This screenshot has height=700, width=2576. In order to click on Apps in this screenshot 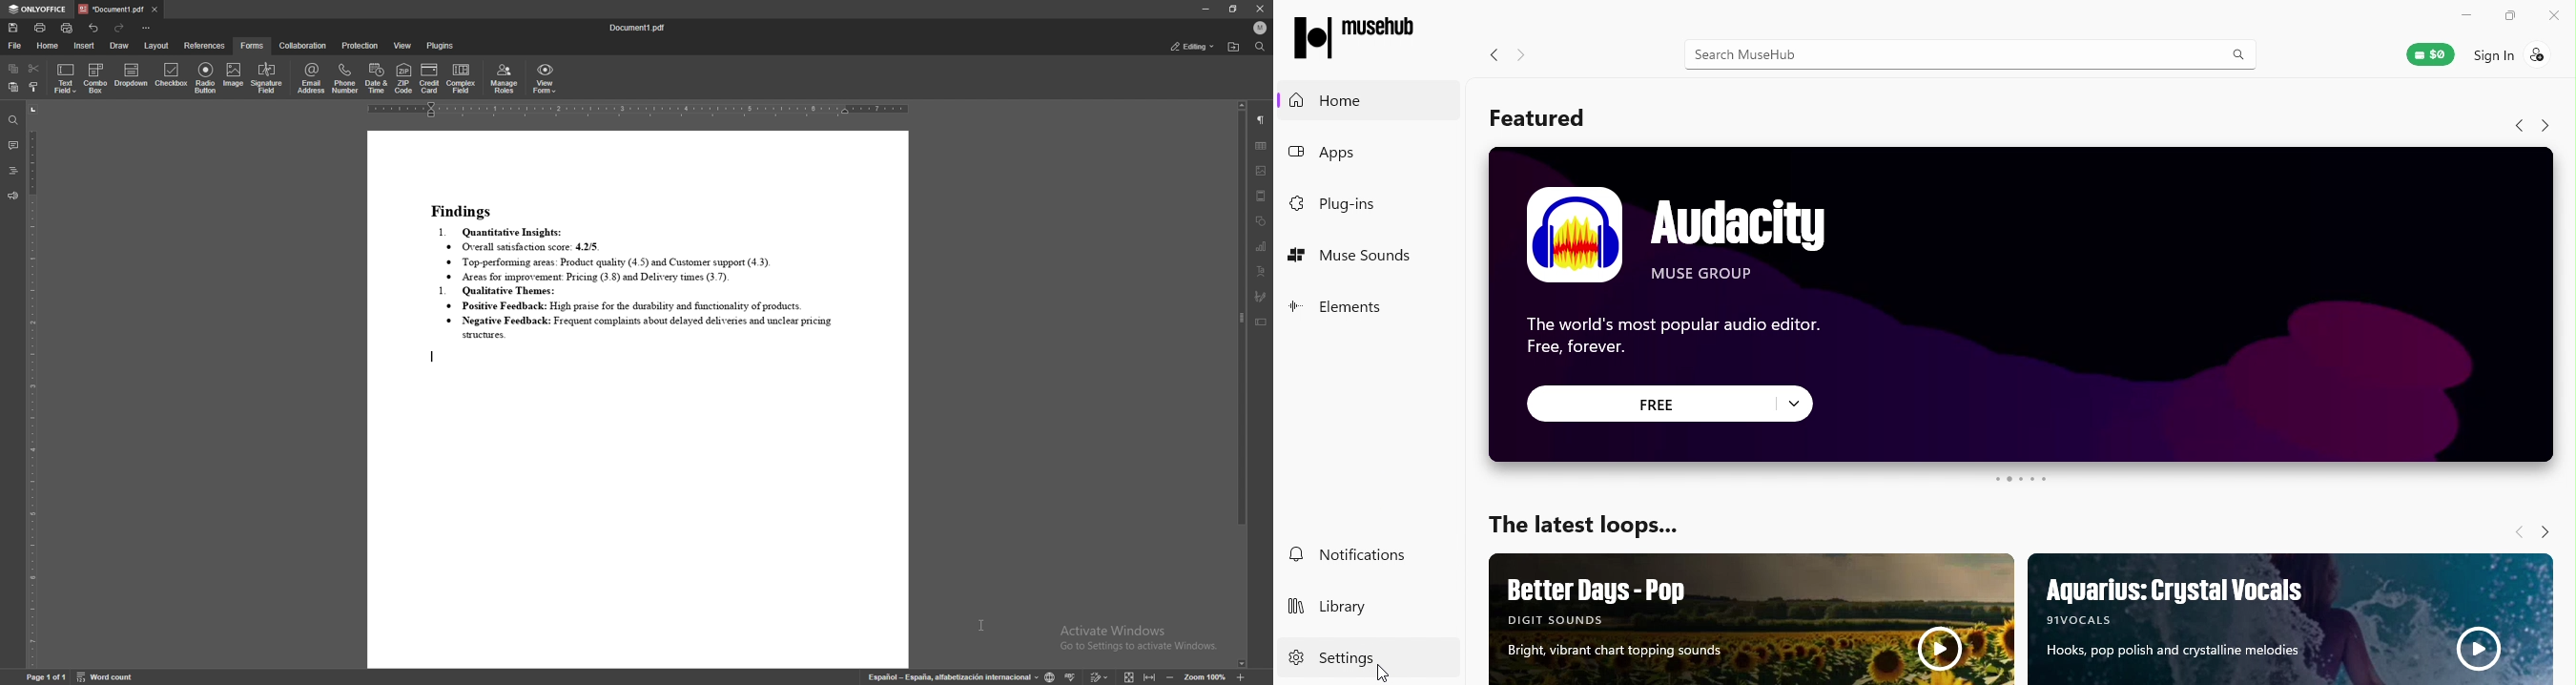, I will do `click(1357, 156)`.